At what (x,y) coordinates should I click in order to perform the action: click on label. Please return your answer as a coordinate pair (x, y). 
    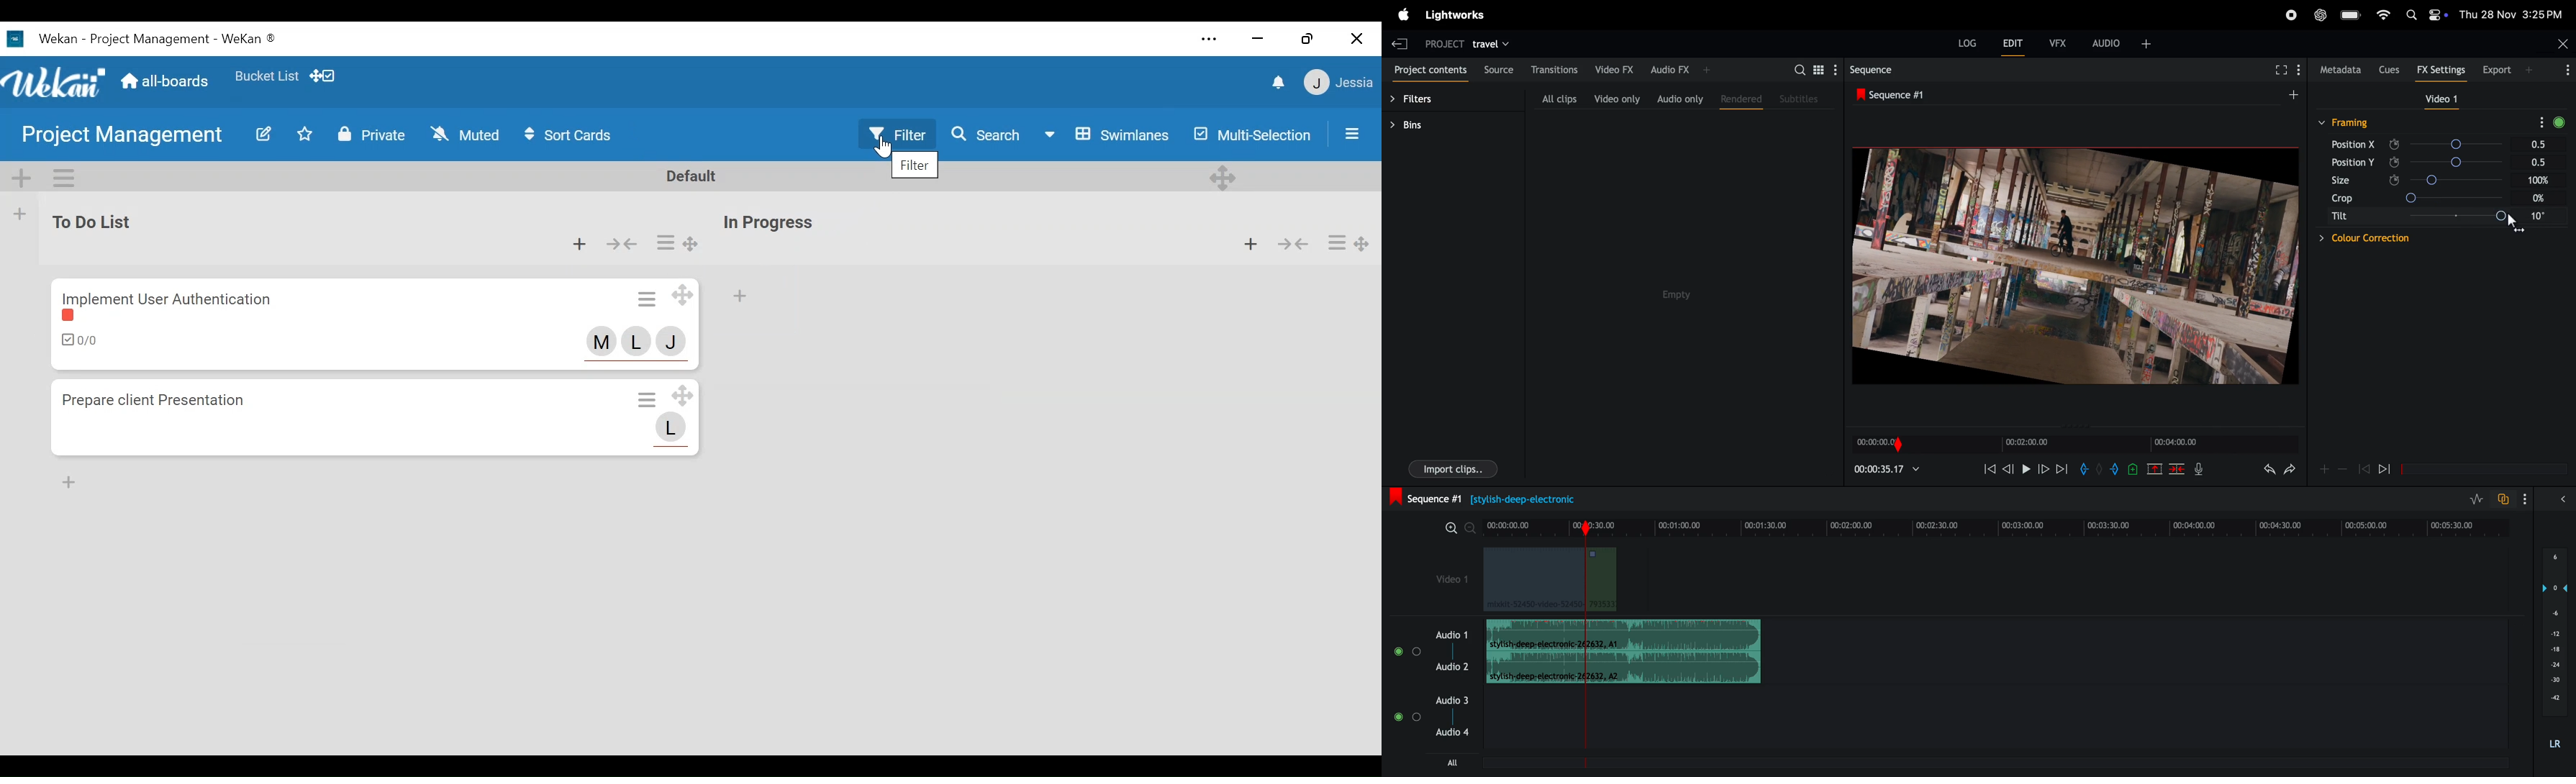
    Looking at the image, I should click on (68, 317).